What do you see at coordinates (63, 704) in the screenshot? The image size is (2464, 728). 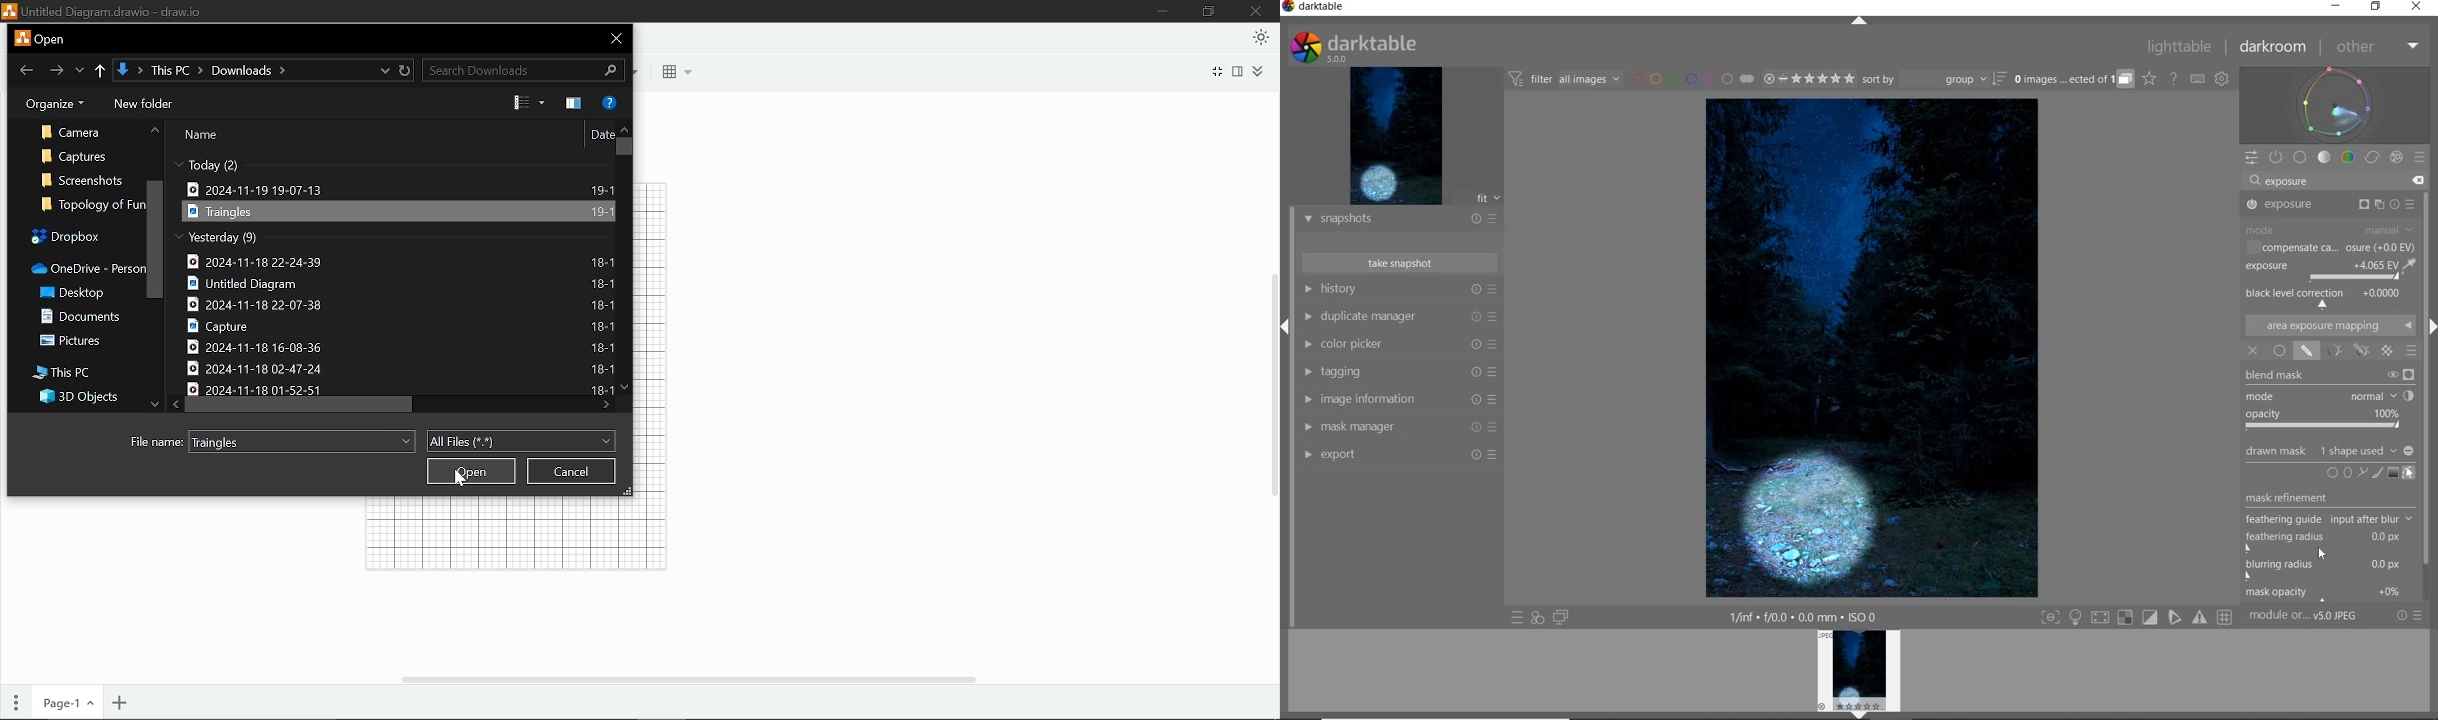 I see `Current page` at bounding box center [63, 704].